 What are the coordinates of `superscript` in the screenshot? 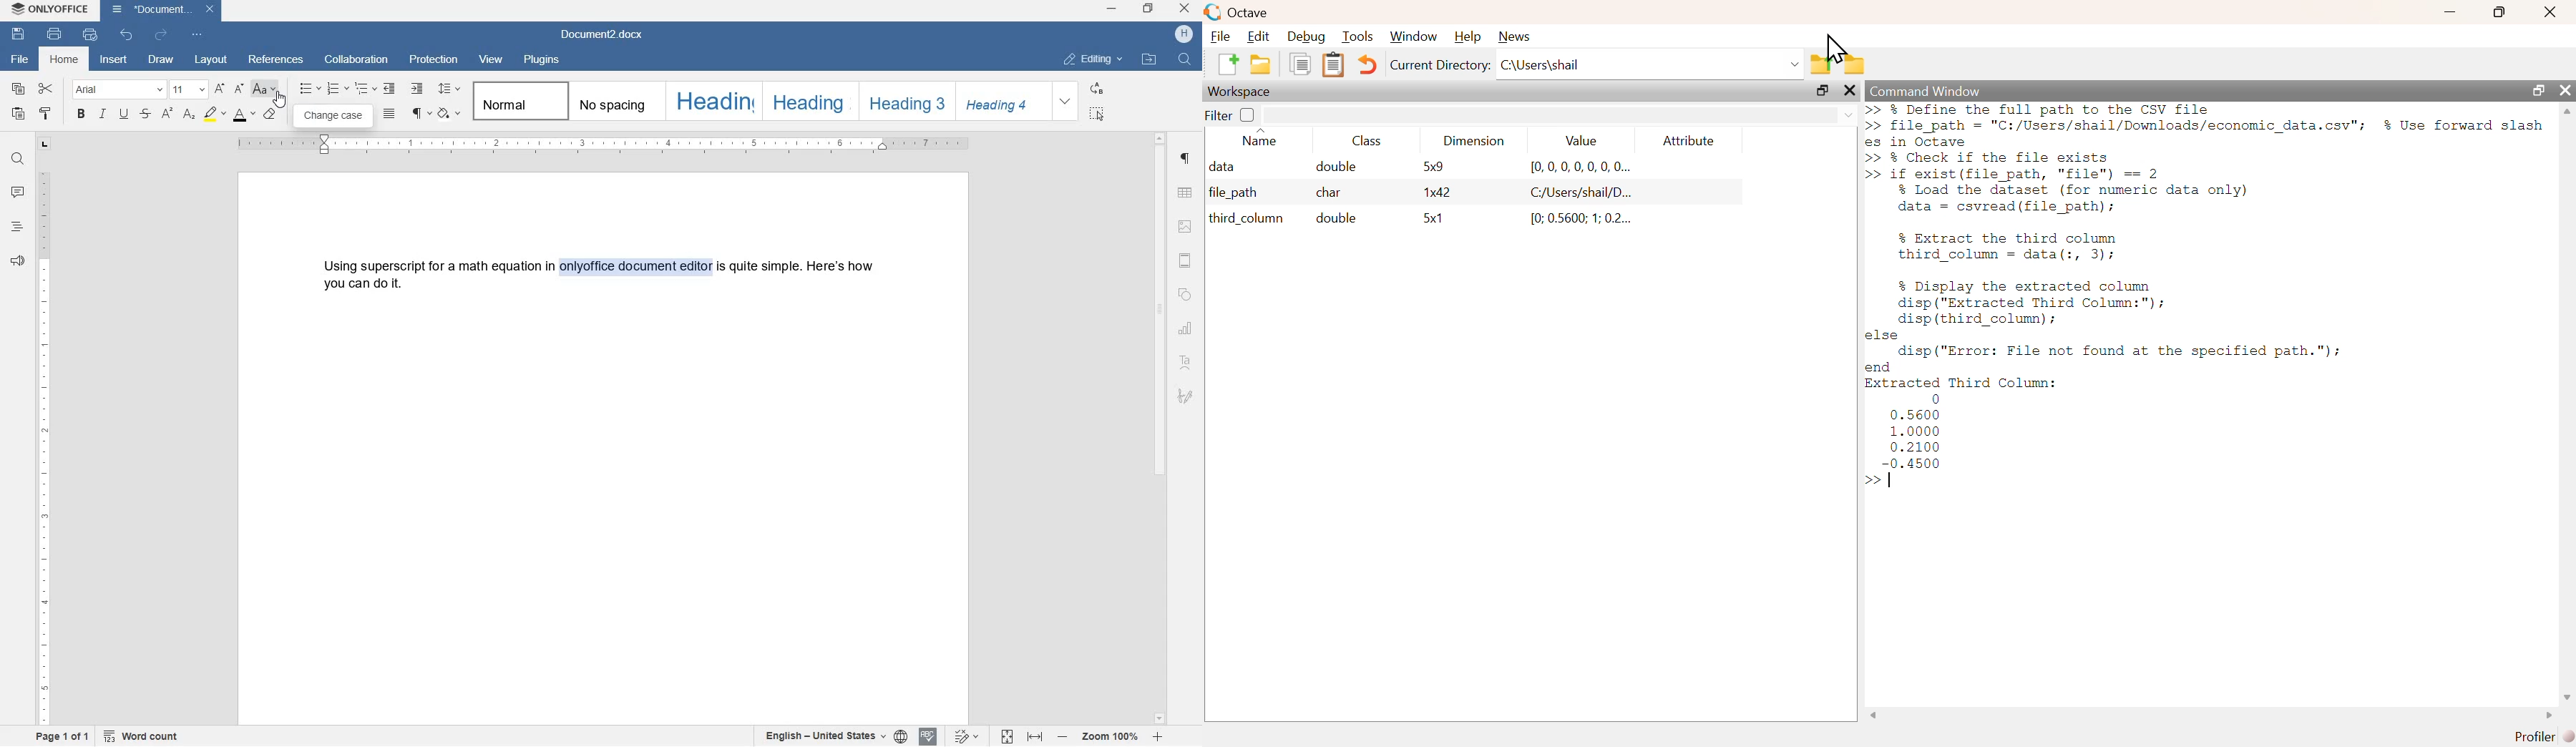 It's located at (167, 114).